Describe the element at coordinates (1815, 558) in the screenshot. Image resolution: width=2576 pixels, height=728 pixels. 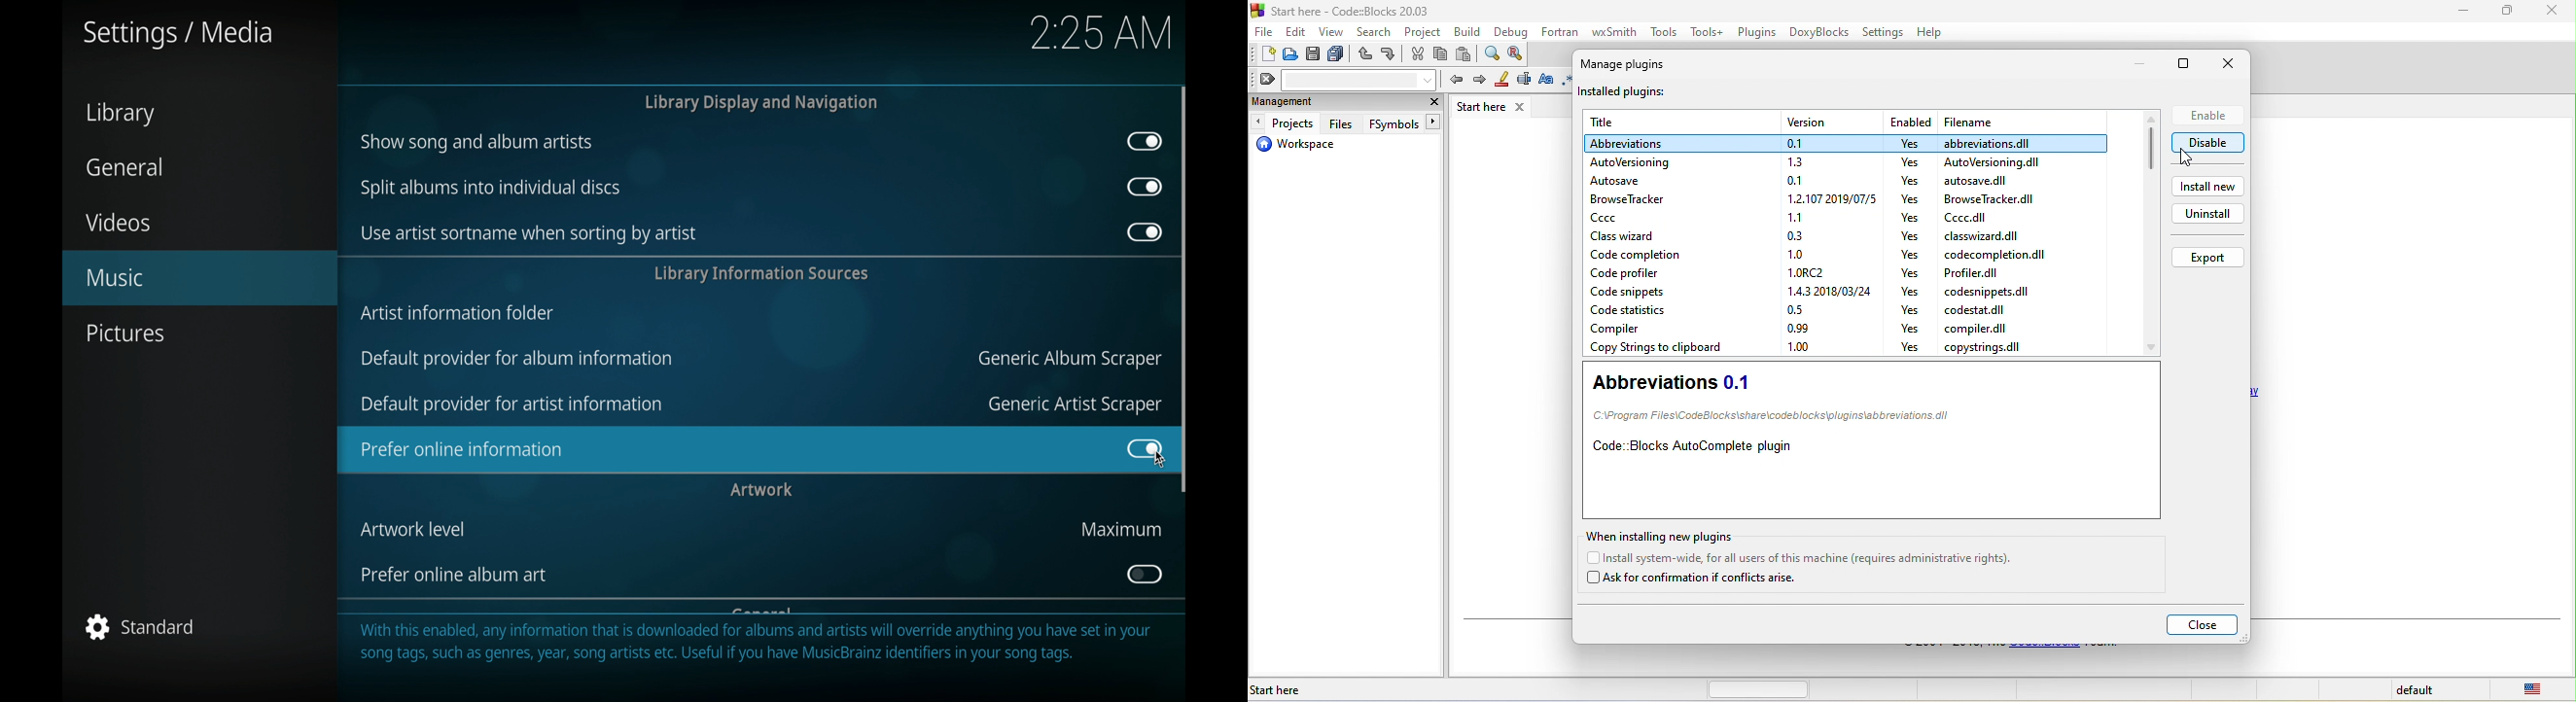
I see `install system wide for all users of this machine` at that location.